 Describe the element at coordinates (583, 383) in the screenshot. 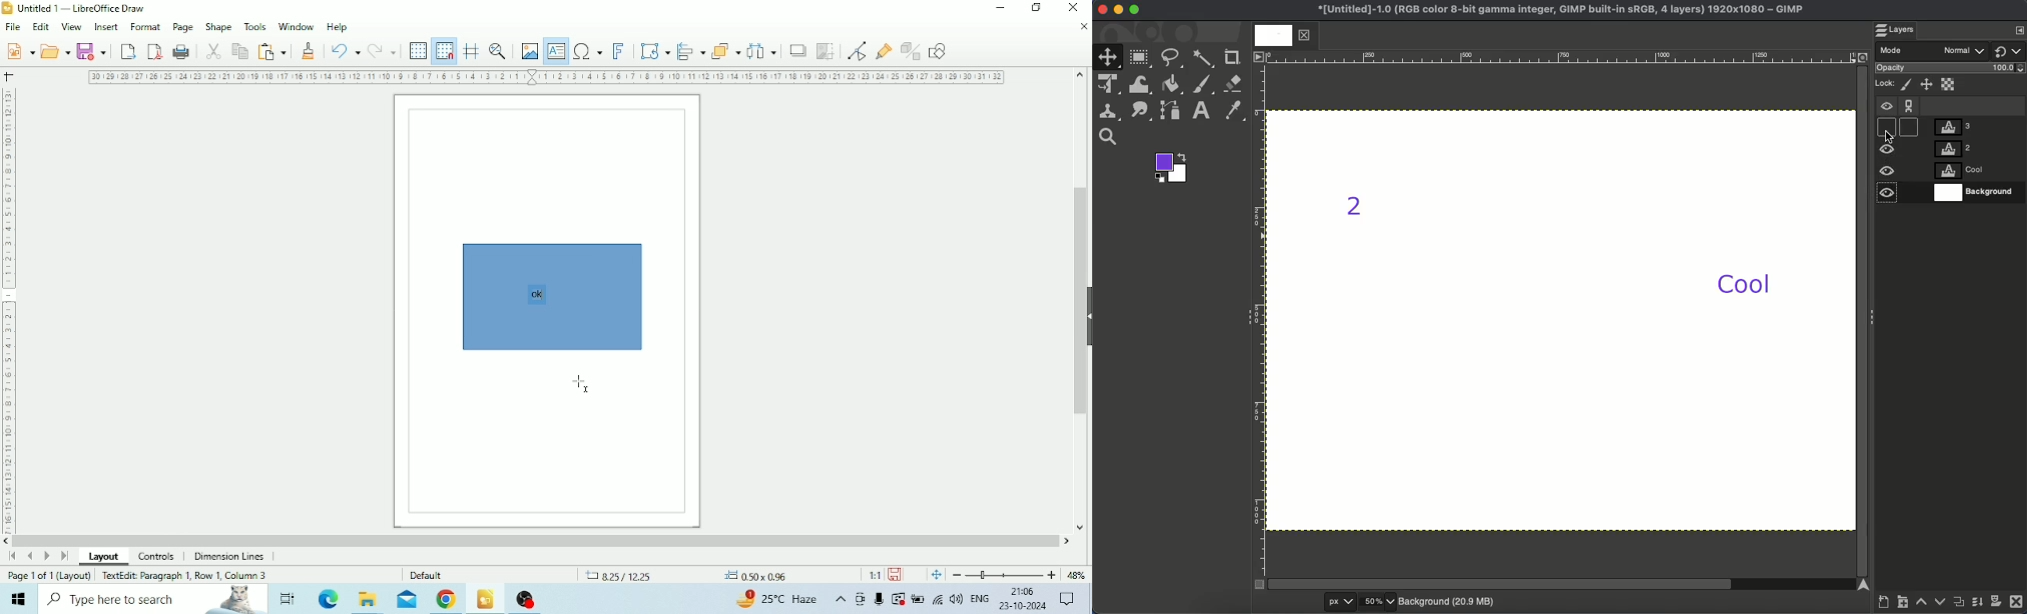

I see `Cursor` at that location.